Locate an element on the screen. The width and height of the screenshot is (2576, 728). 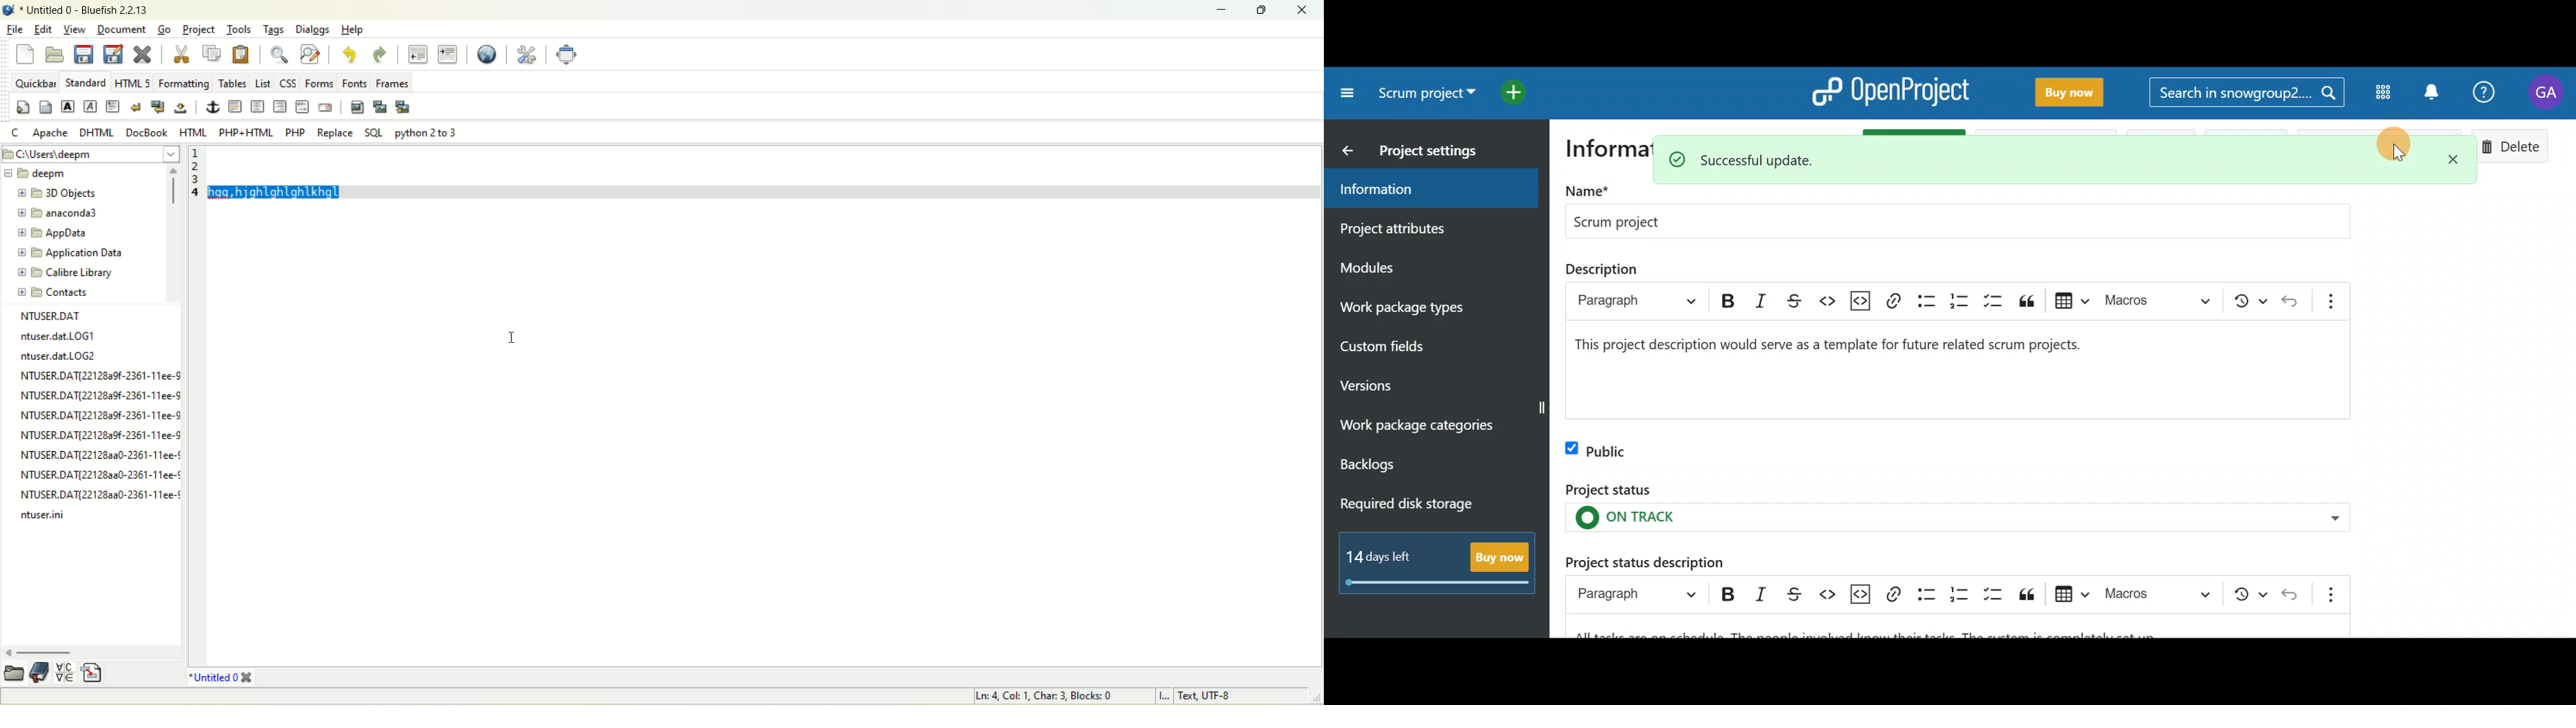
folder name is located at coordinates (57, 232).